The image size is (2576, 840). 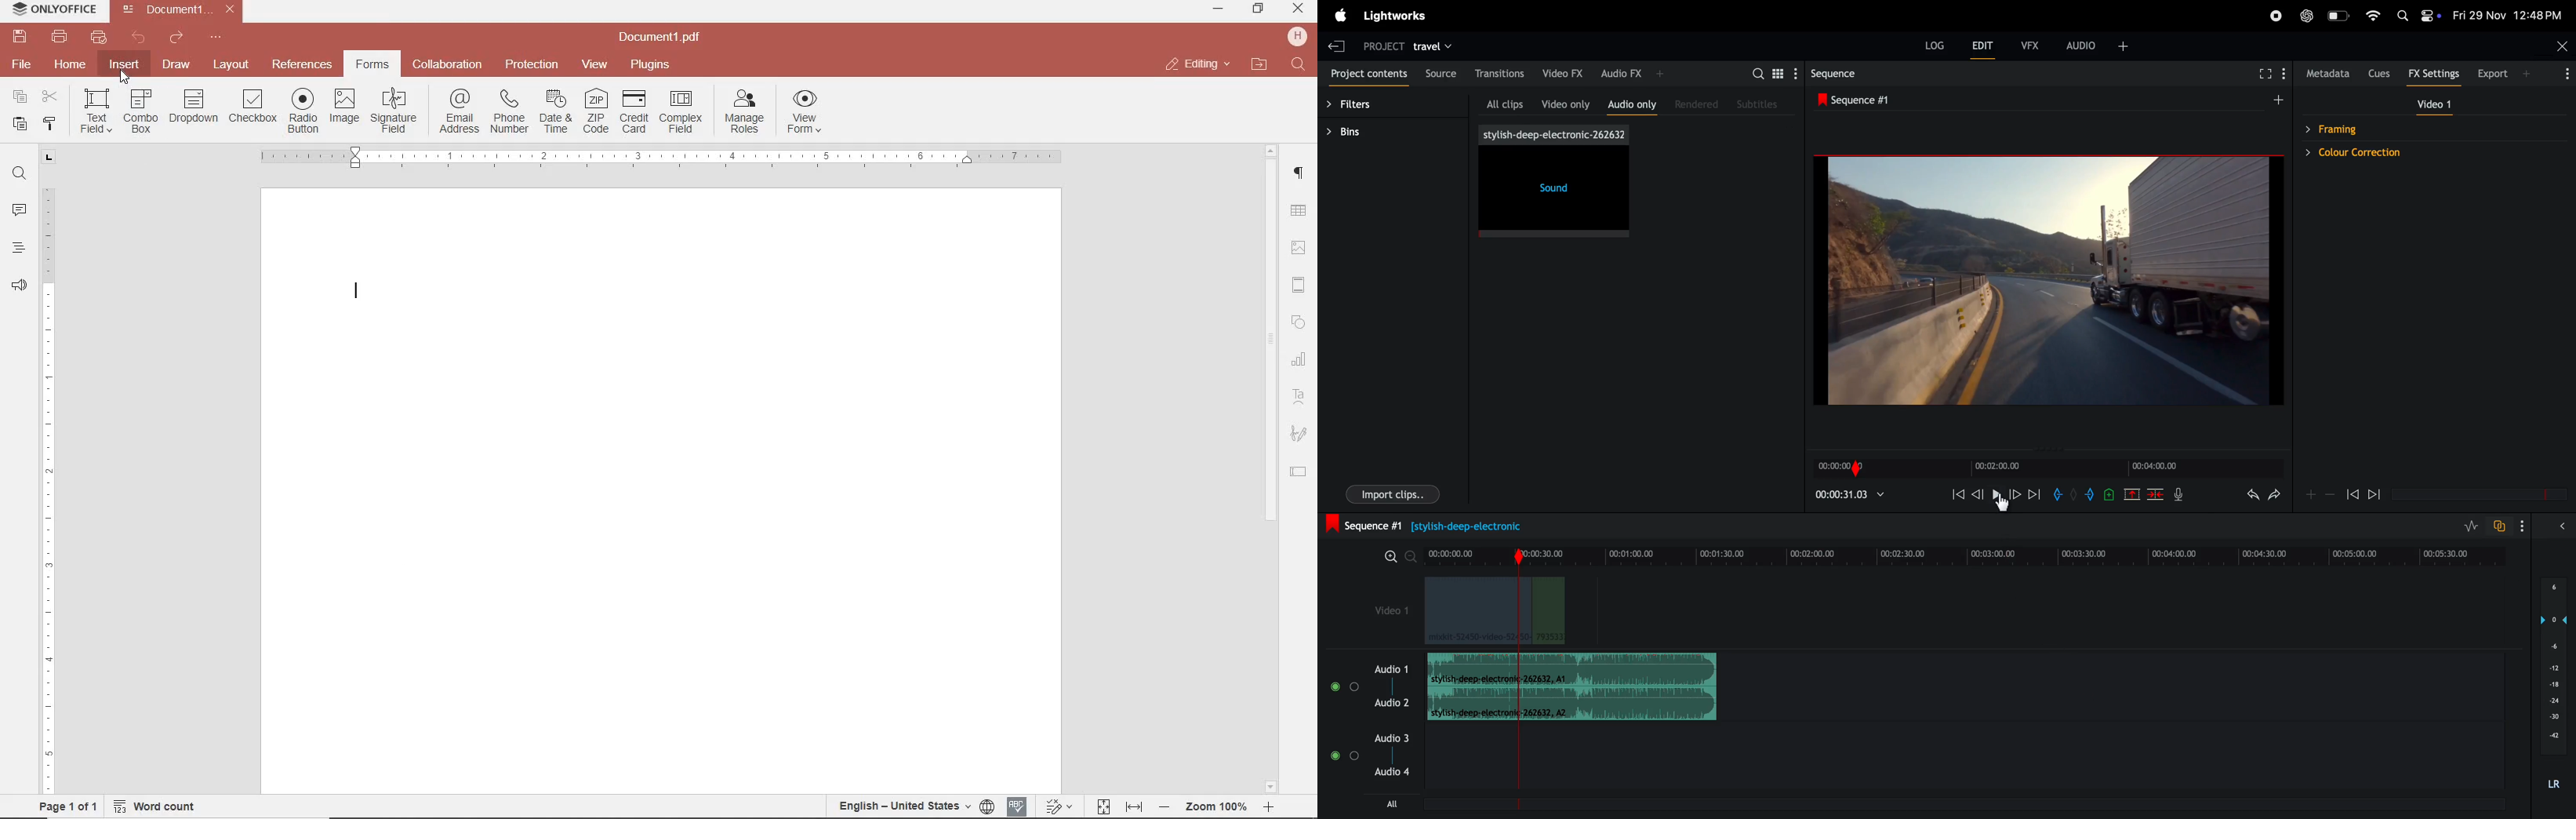 I want to click on sound effect, so click(x=1556, y=182).